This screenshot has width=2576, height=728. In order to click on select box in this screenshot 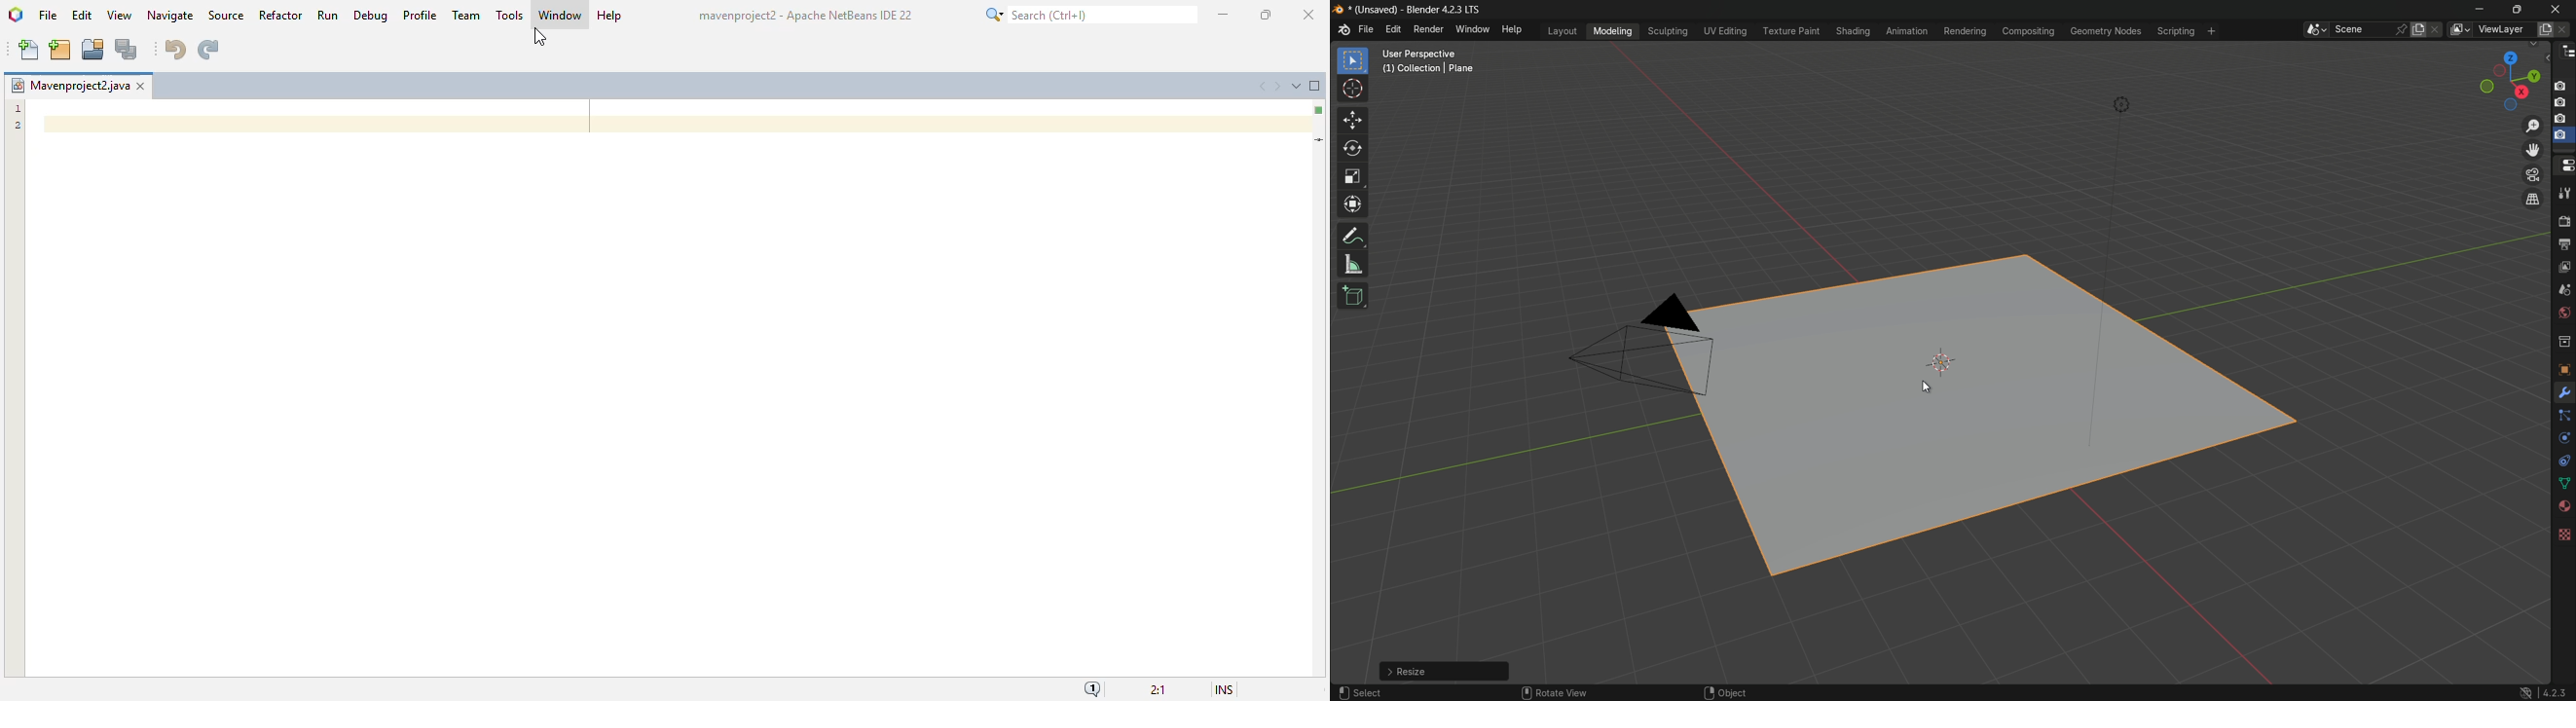, I will do `click(1353, 60)`.